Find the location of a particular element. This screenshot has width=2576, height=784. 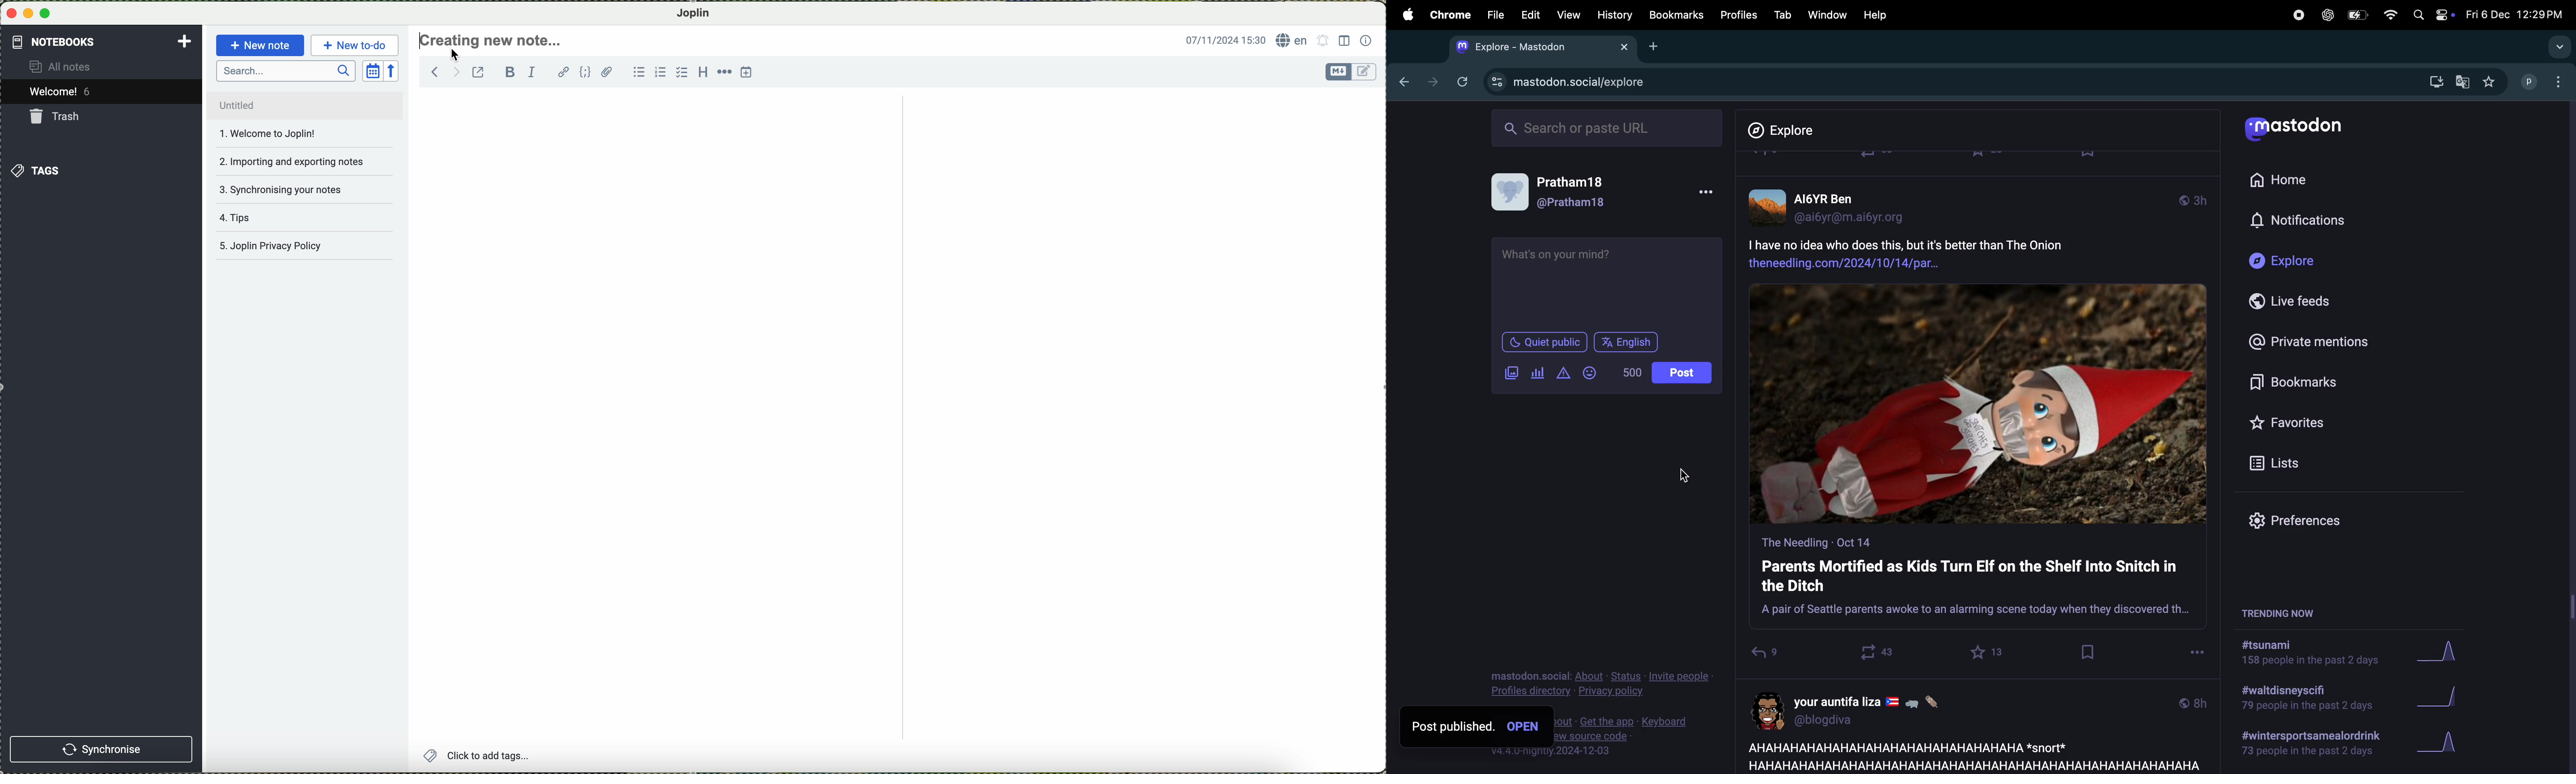

synchronise button is located at coordinates (103, 748).